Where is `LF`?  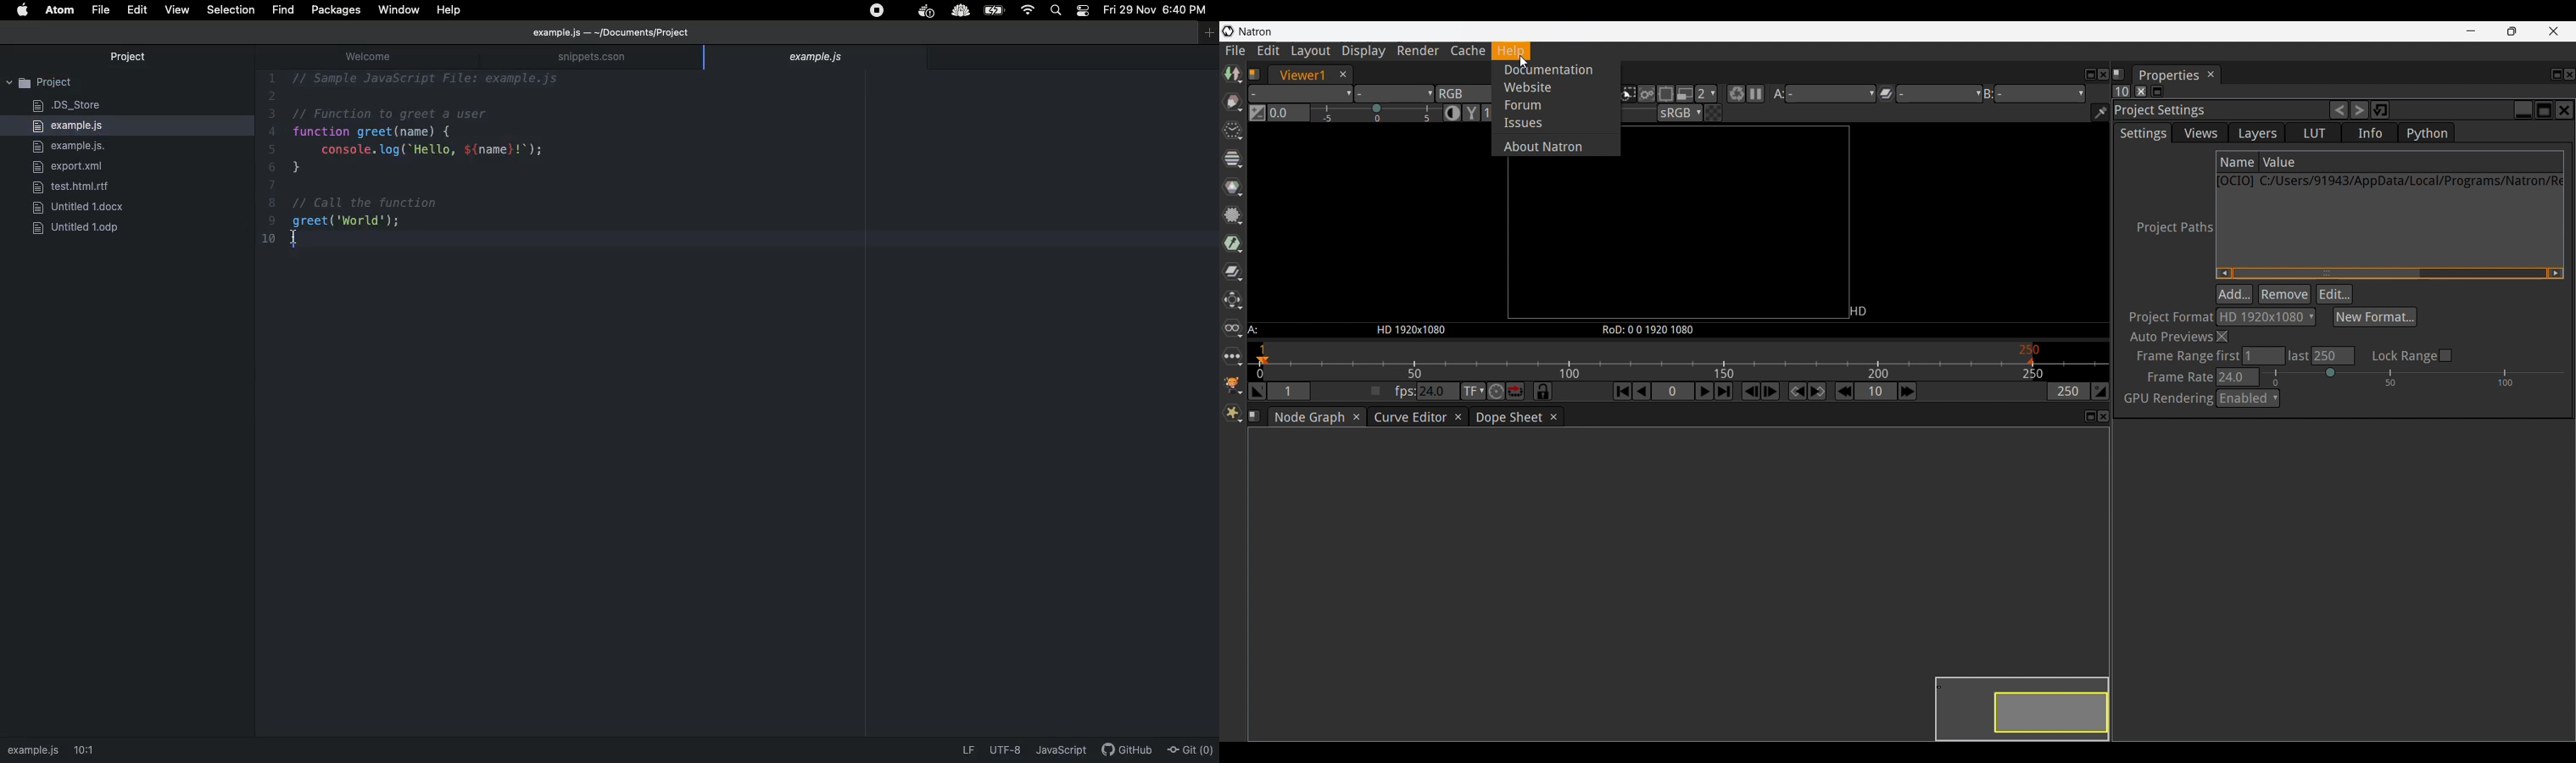 LF is located at coordinates (967, 752).